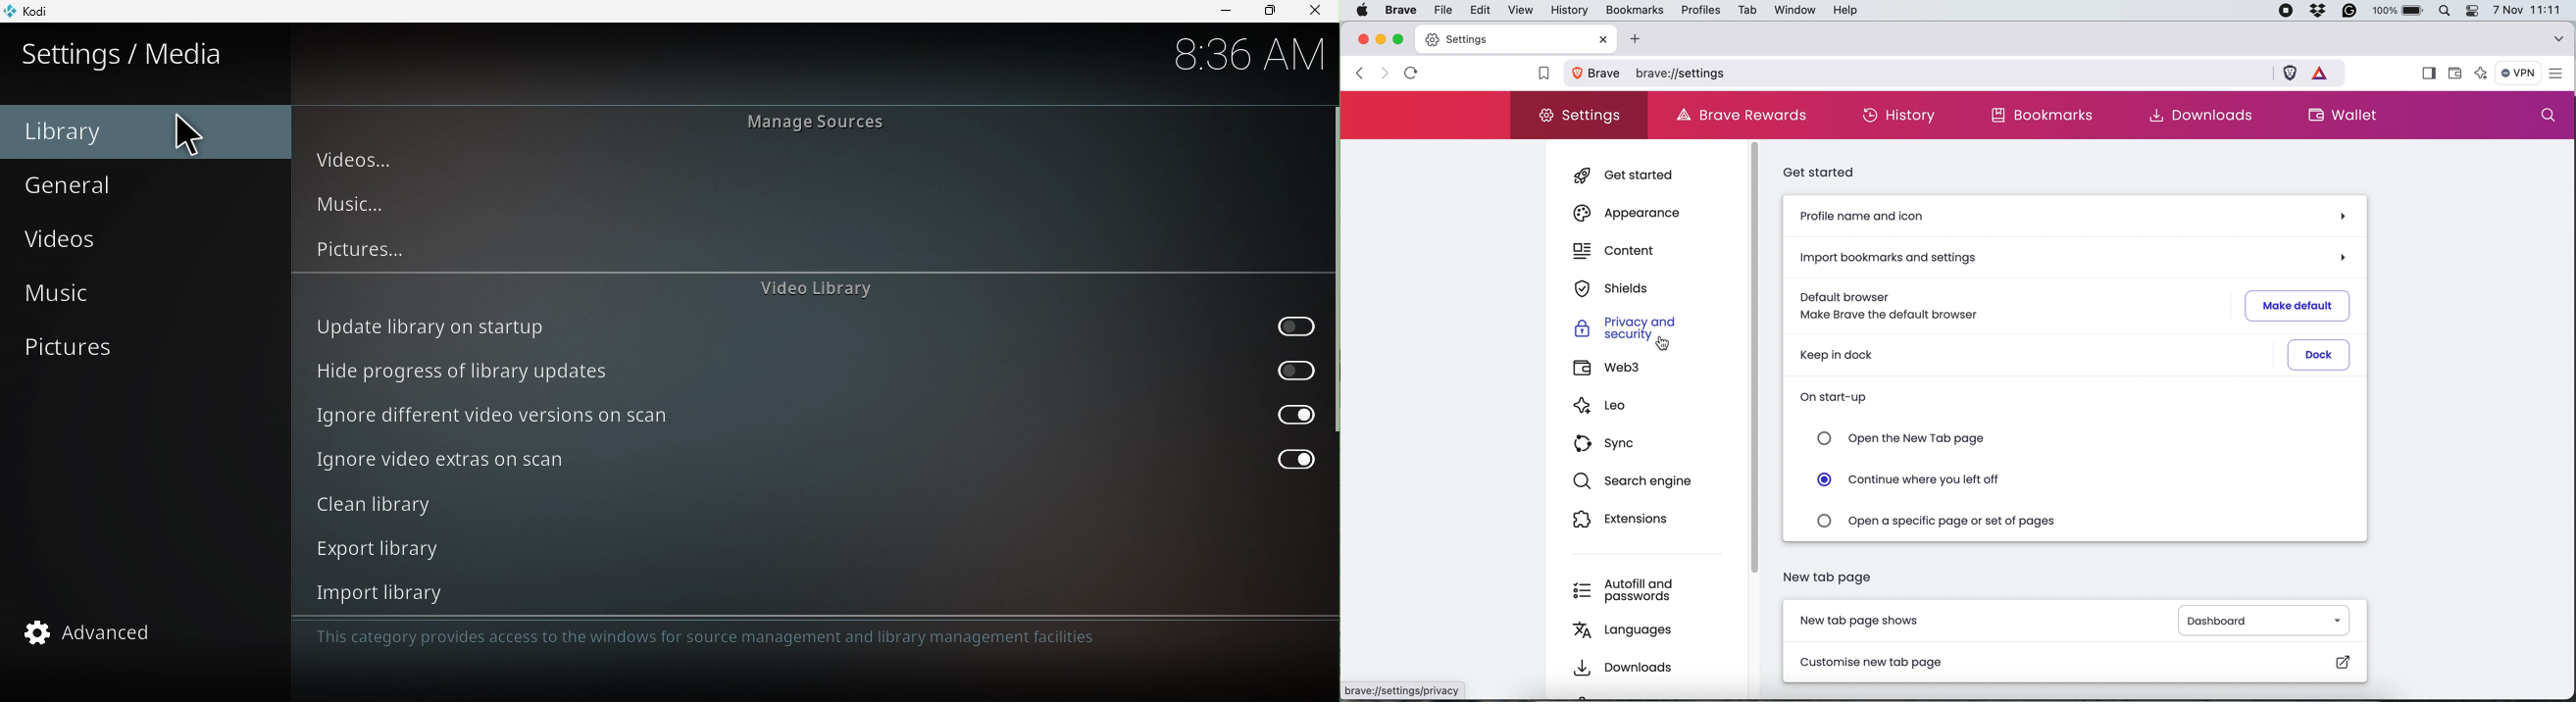 The image size is (2576, 728). What do you see at coordinates (816, 289) in the screenshot?
I see `Video library` at bounding box center [816, 289].